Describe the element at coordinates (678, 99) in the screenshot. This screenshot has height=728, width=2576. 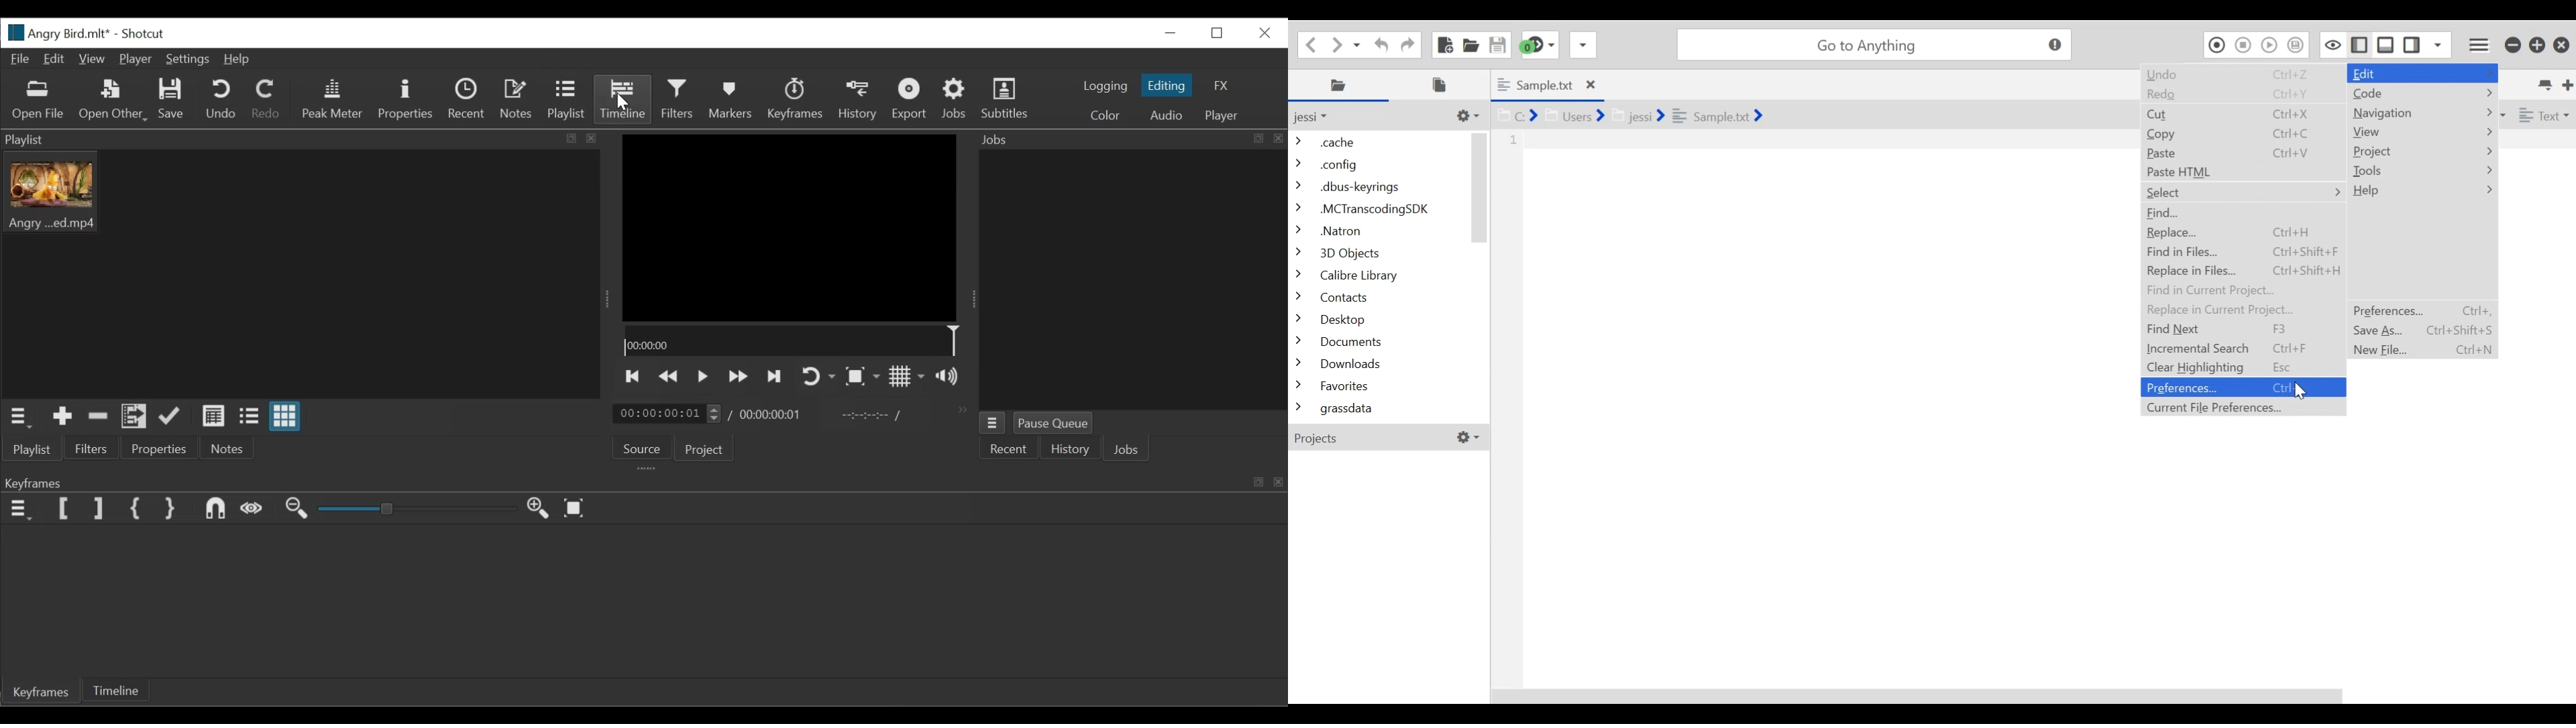
I see `Filters` at that location.